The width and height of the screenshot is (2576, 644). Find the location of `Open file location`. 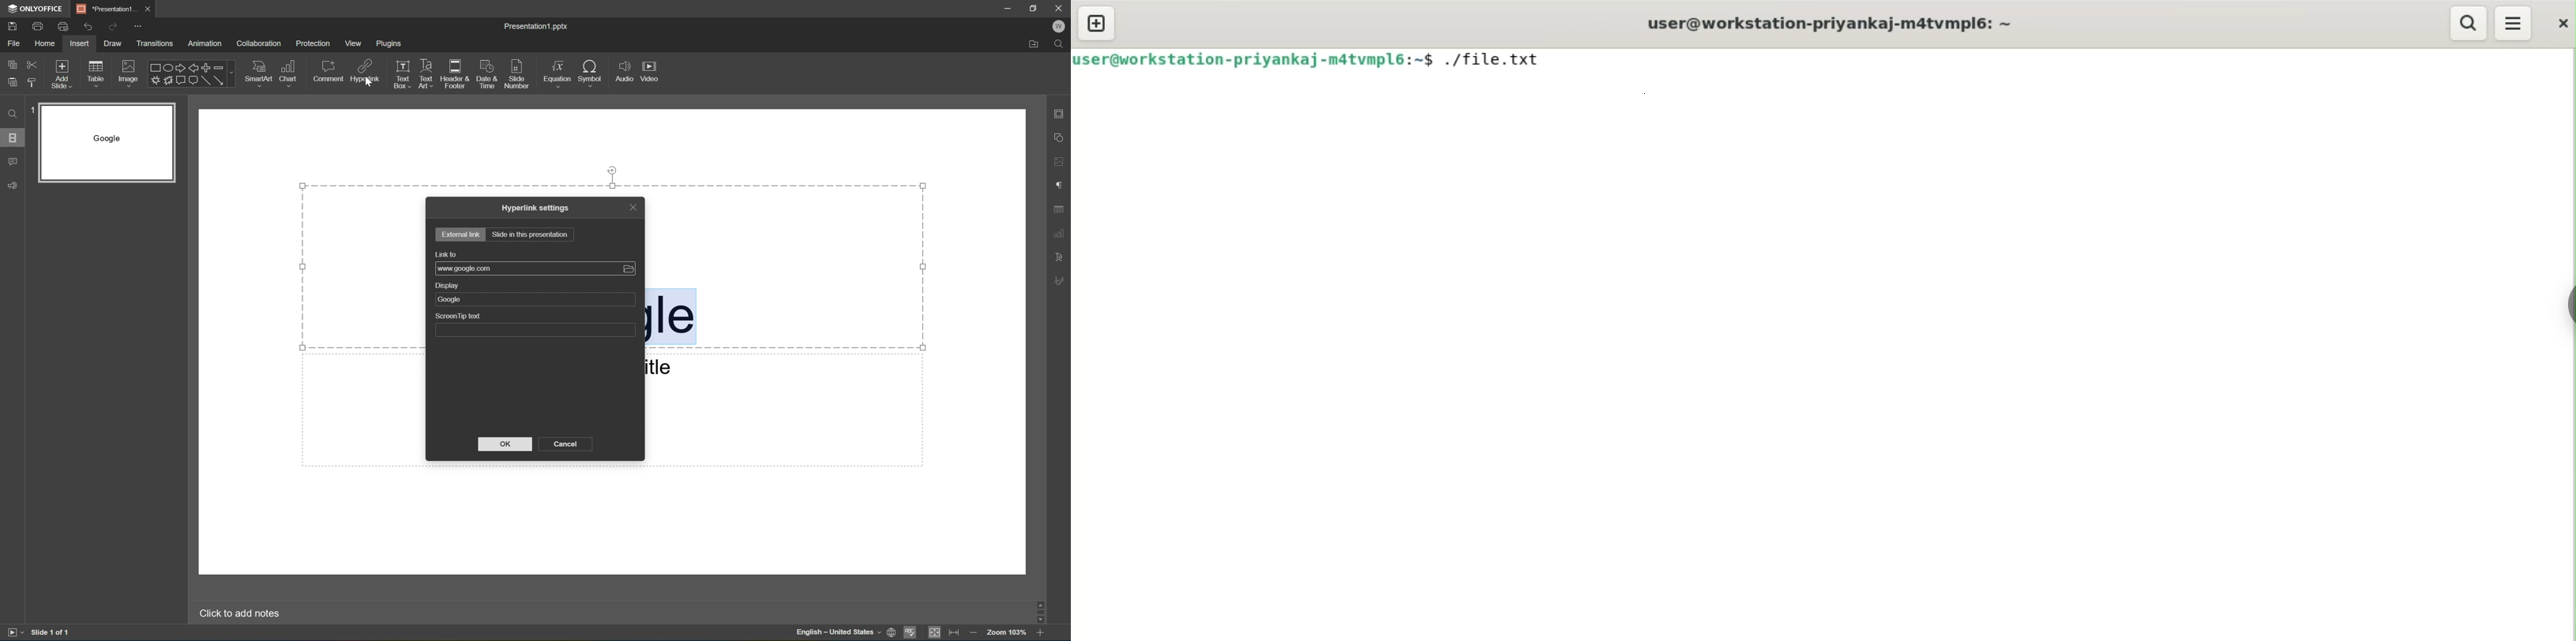

Open file location is located at coordinates (1034, 45).